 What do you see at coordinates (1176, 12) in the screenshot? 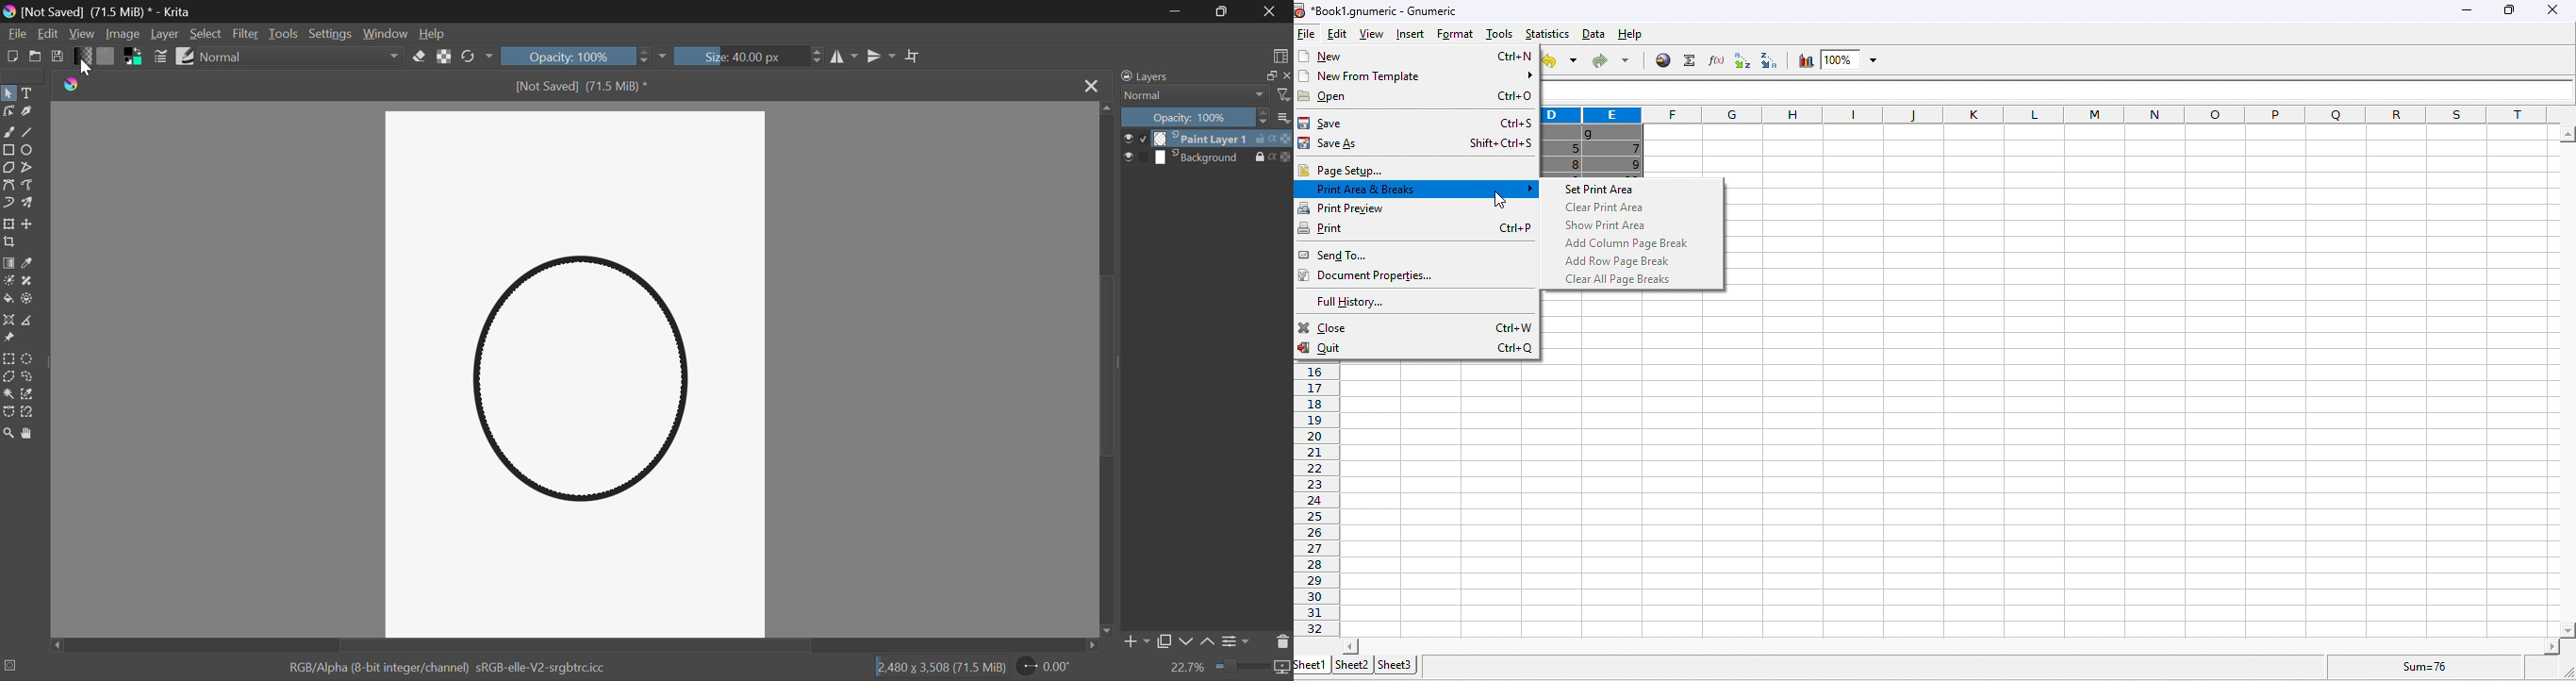
I see `Restore Down` at bounding box center [1176, 12].